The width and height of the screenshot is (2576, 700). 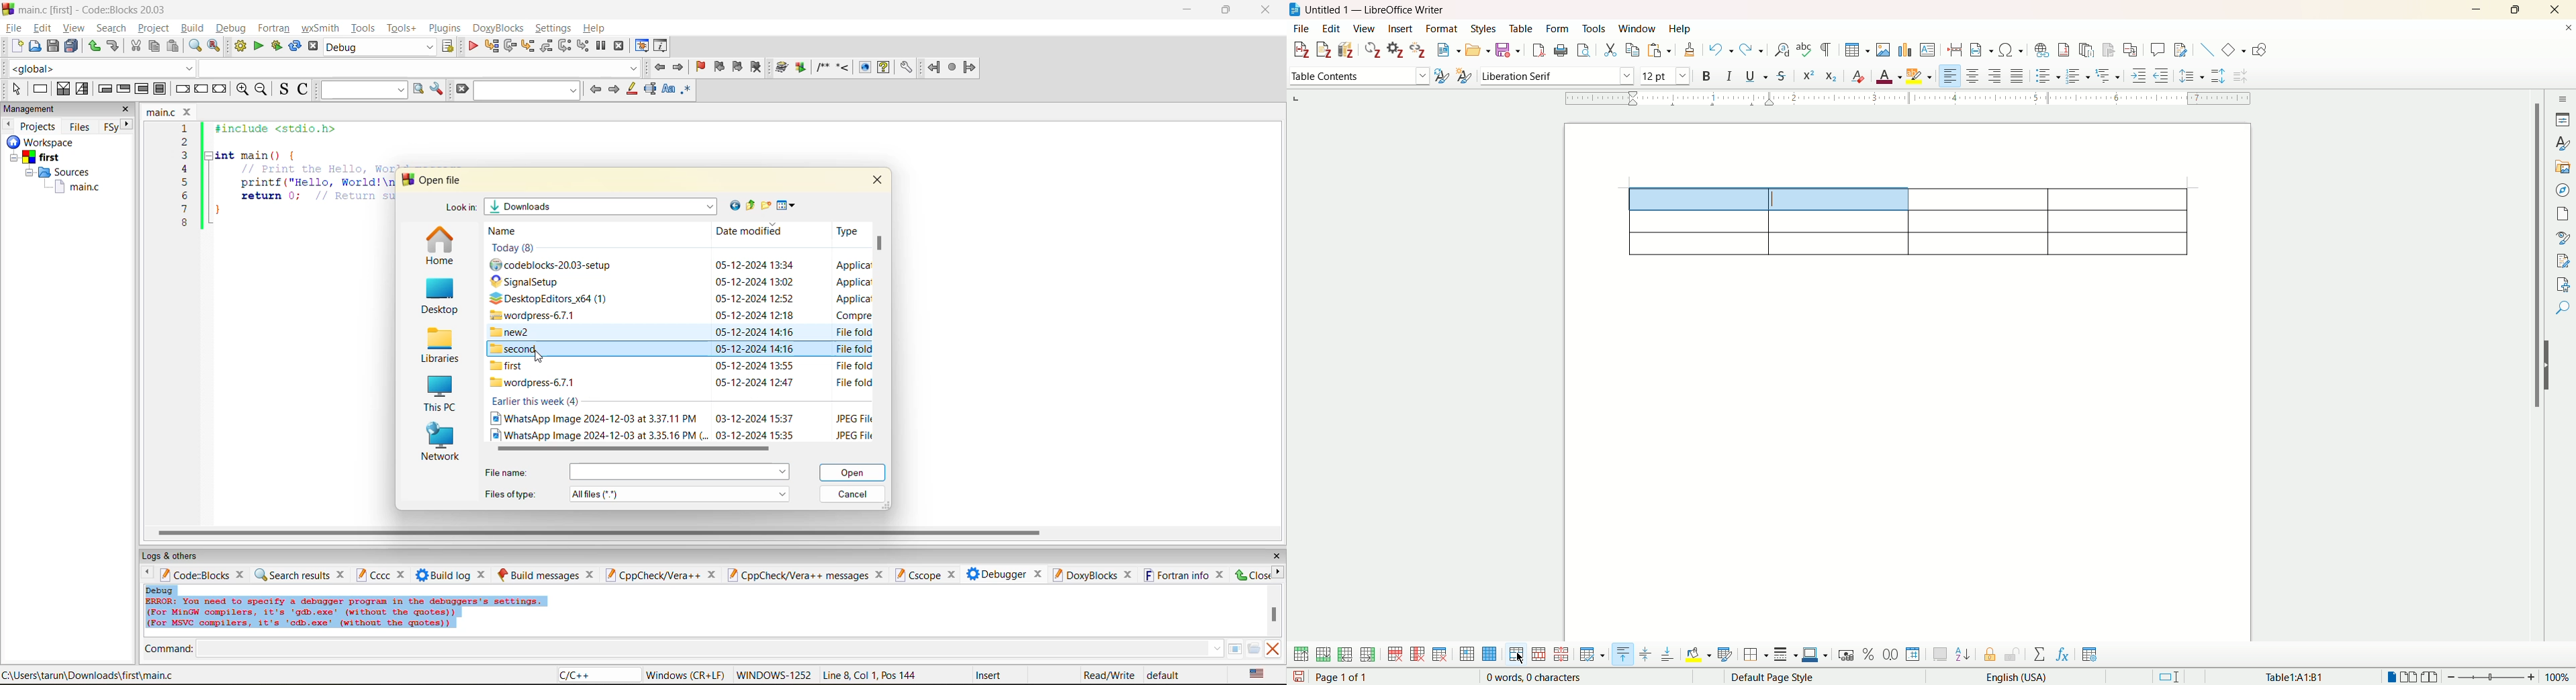 I want to click on replace, so click(x=214, y=46).